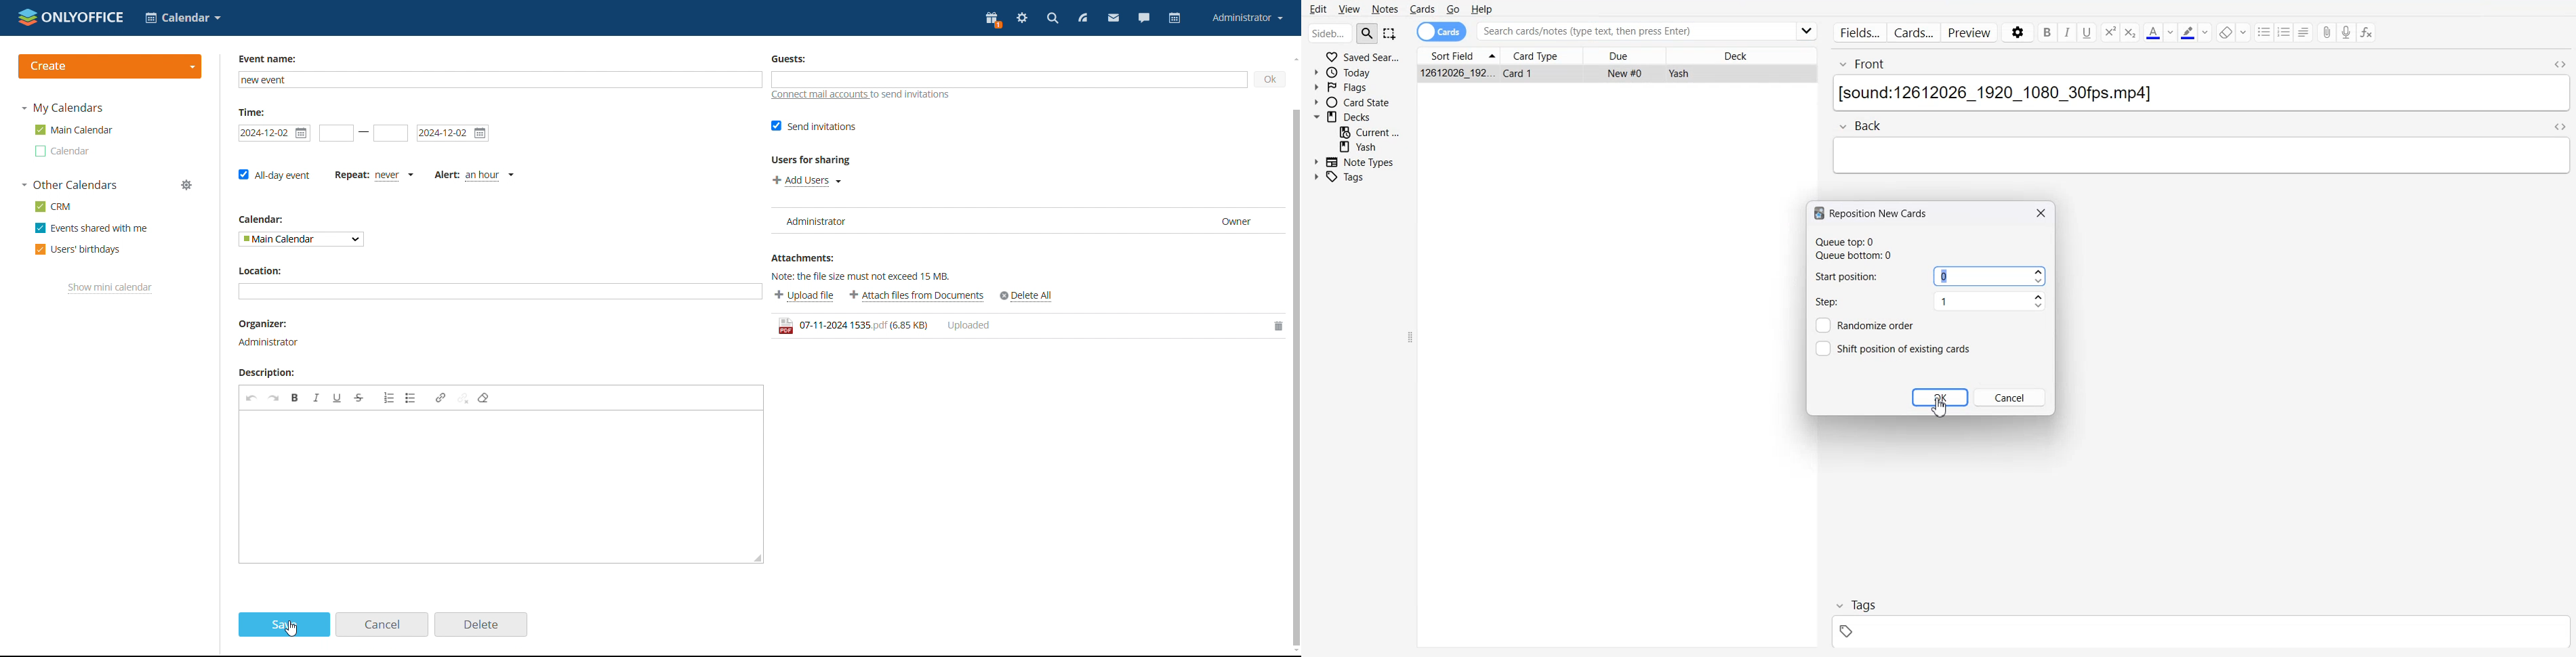  Describe the element at coordinates (2285, 32) in the screenshot. I see `Ordered list` at that location.